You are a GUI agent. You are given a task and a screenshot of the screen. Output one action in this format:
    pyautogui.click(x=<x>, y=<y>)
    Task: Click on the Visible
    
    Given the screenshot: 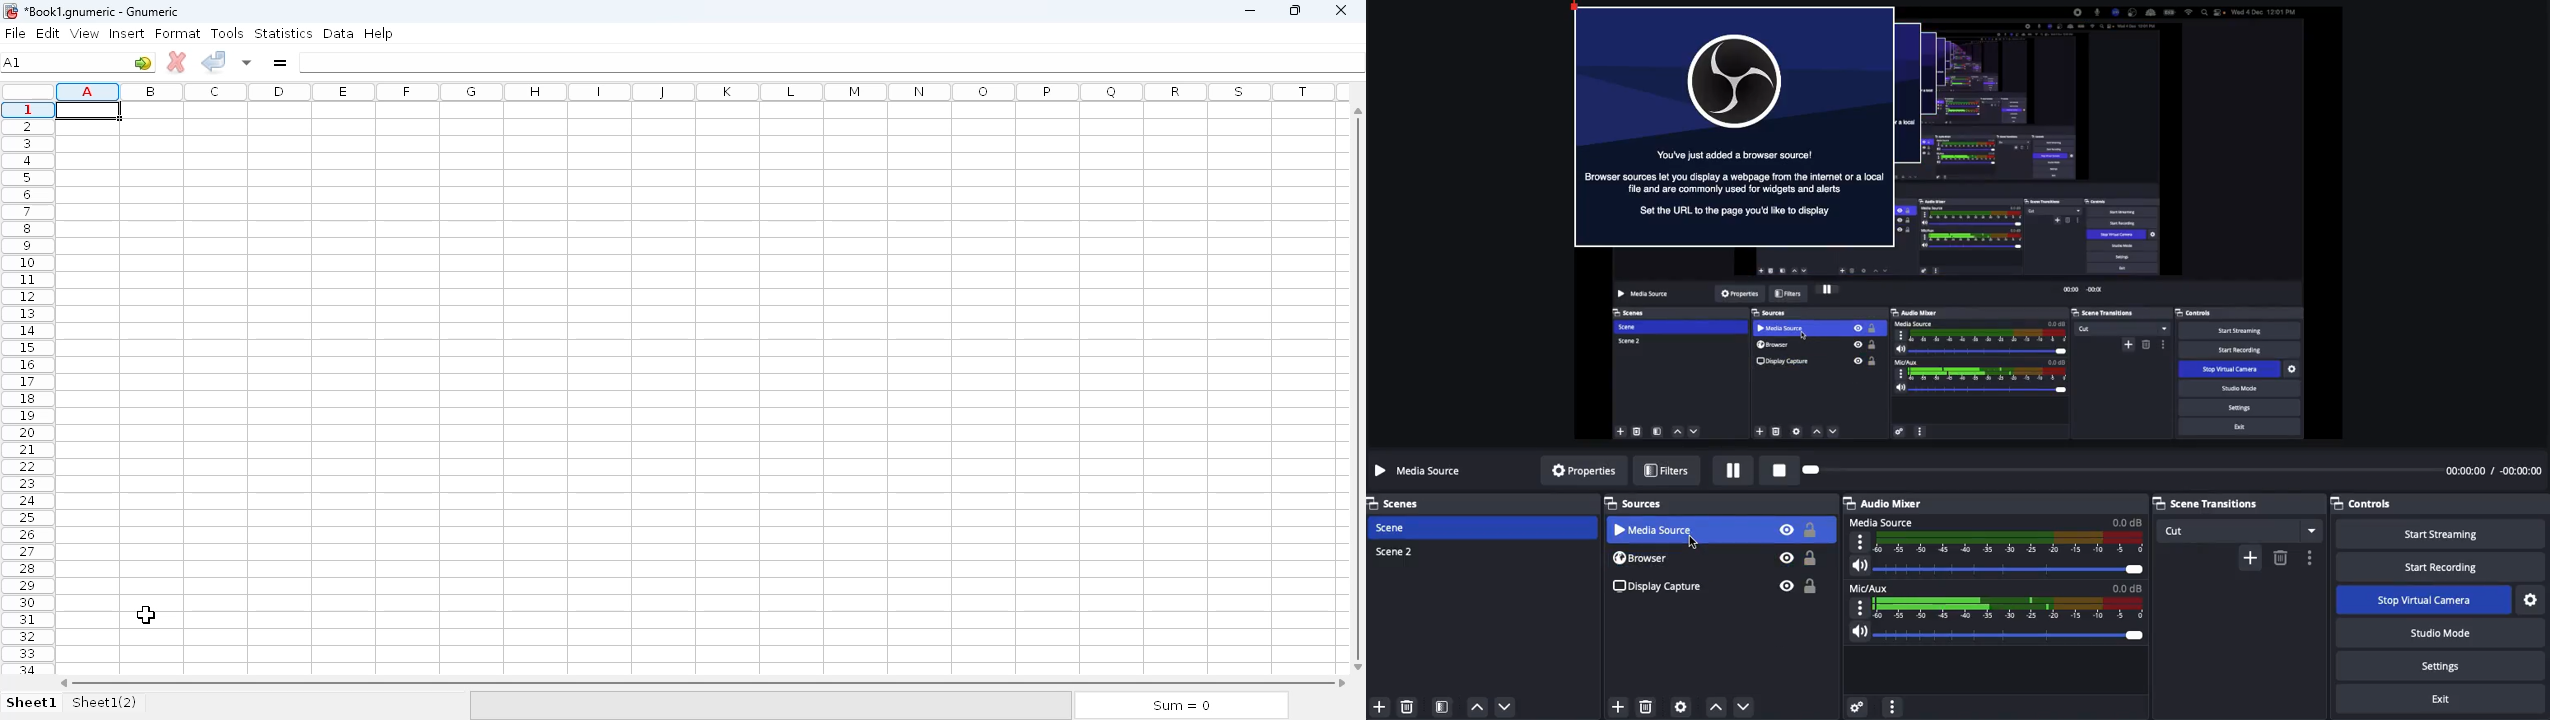 What is the action you would take?
    pyautogui.click(x=1785, y=558)
    